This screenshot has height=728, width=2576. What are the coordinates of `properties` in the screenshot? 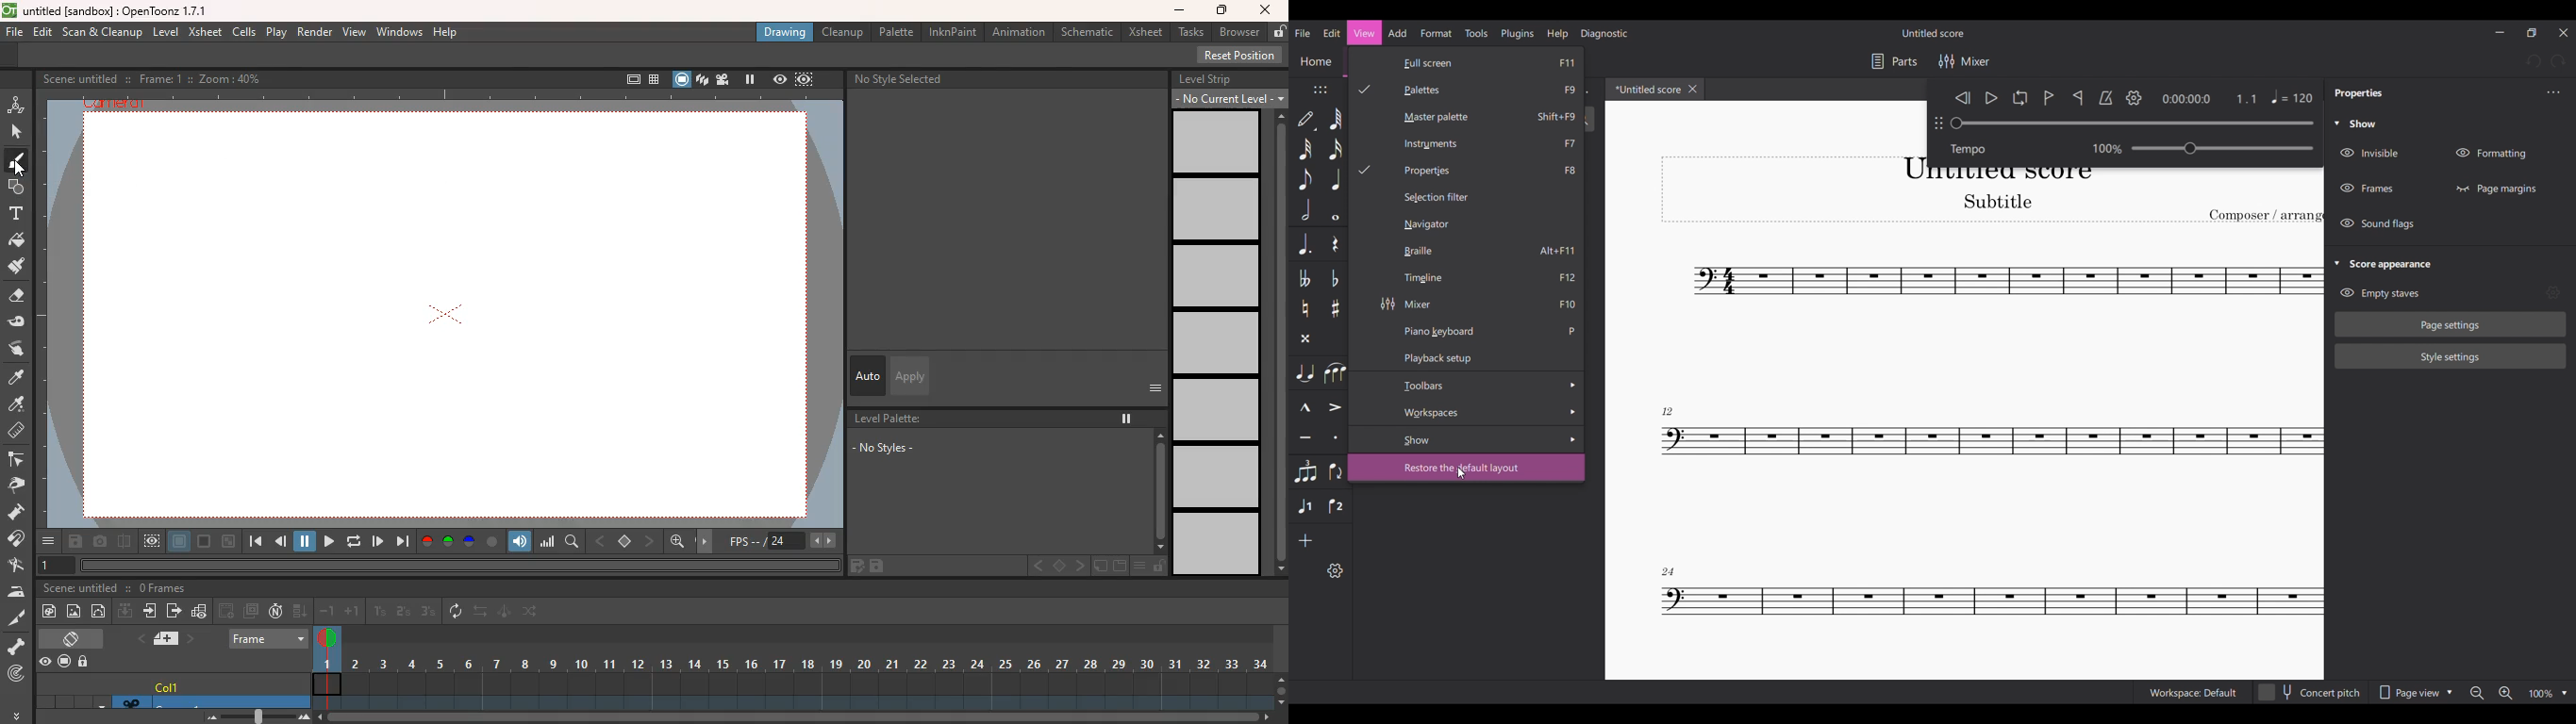 It's located at (2358, 95).